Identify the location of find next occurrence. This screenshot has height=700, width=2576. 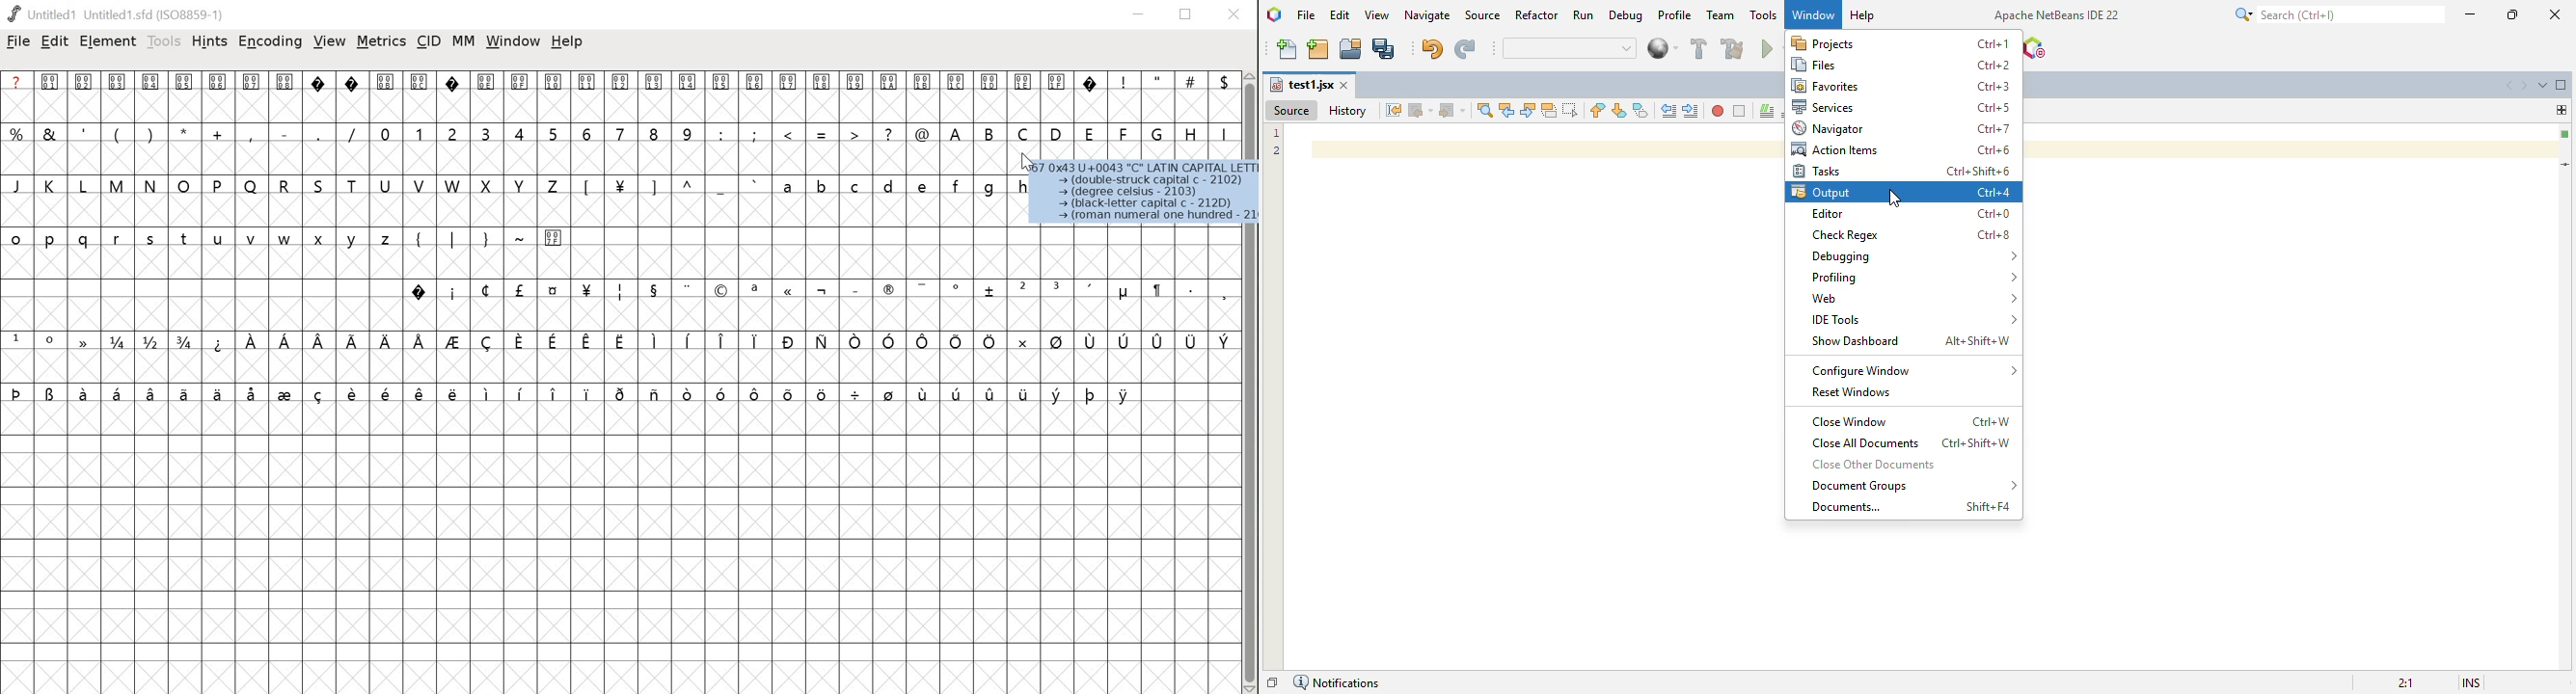
(1528, 111).